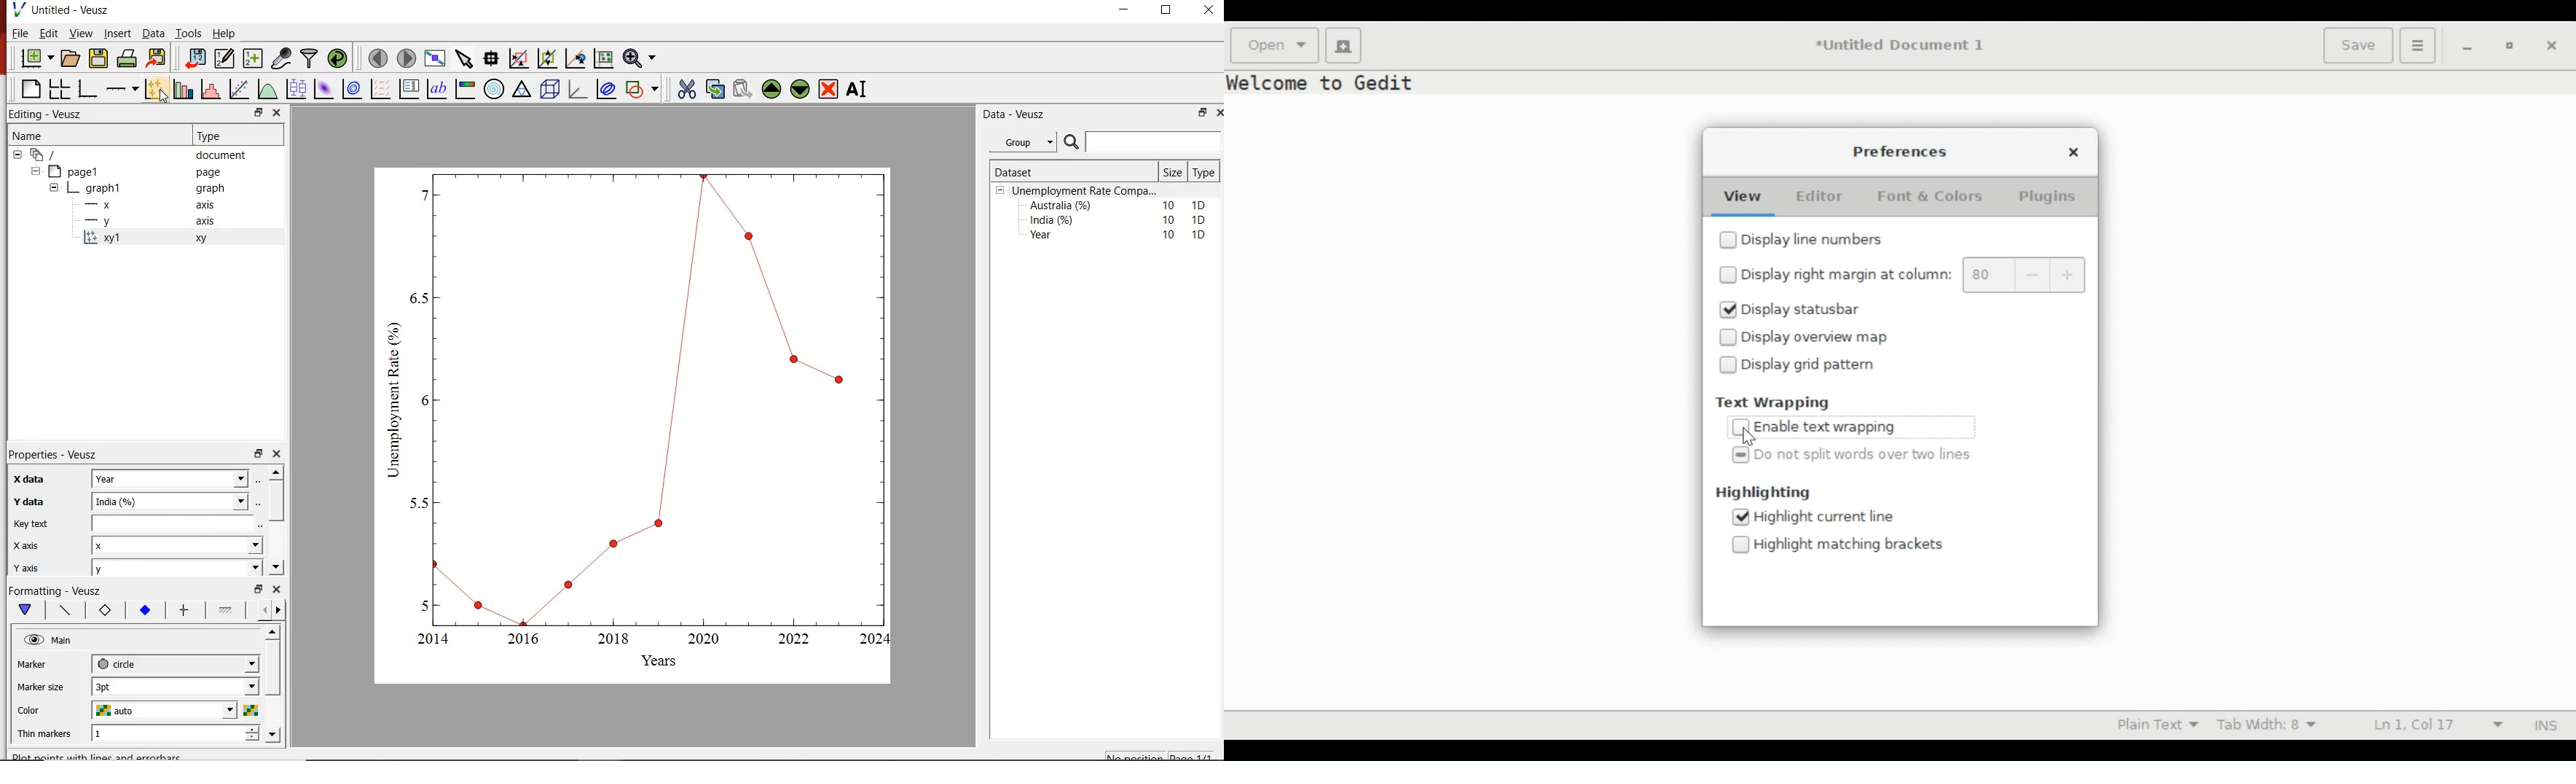  Describe the element at coordinates (176, 523) in the screenshot. I see `key text field` at that location.